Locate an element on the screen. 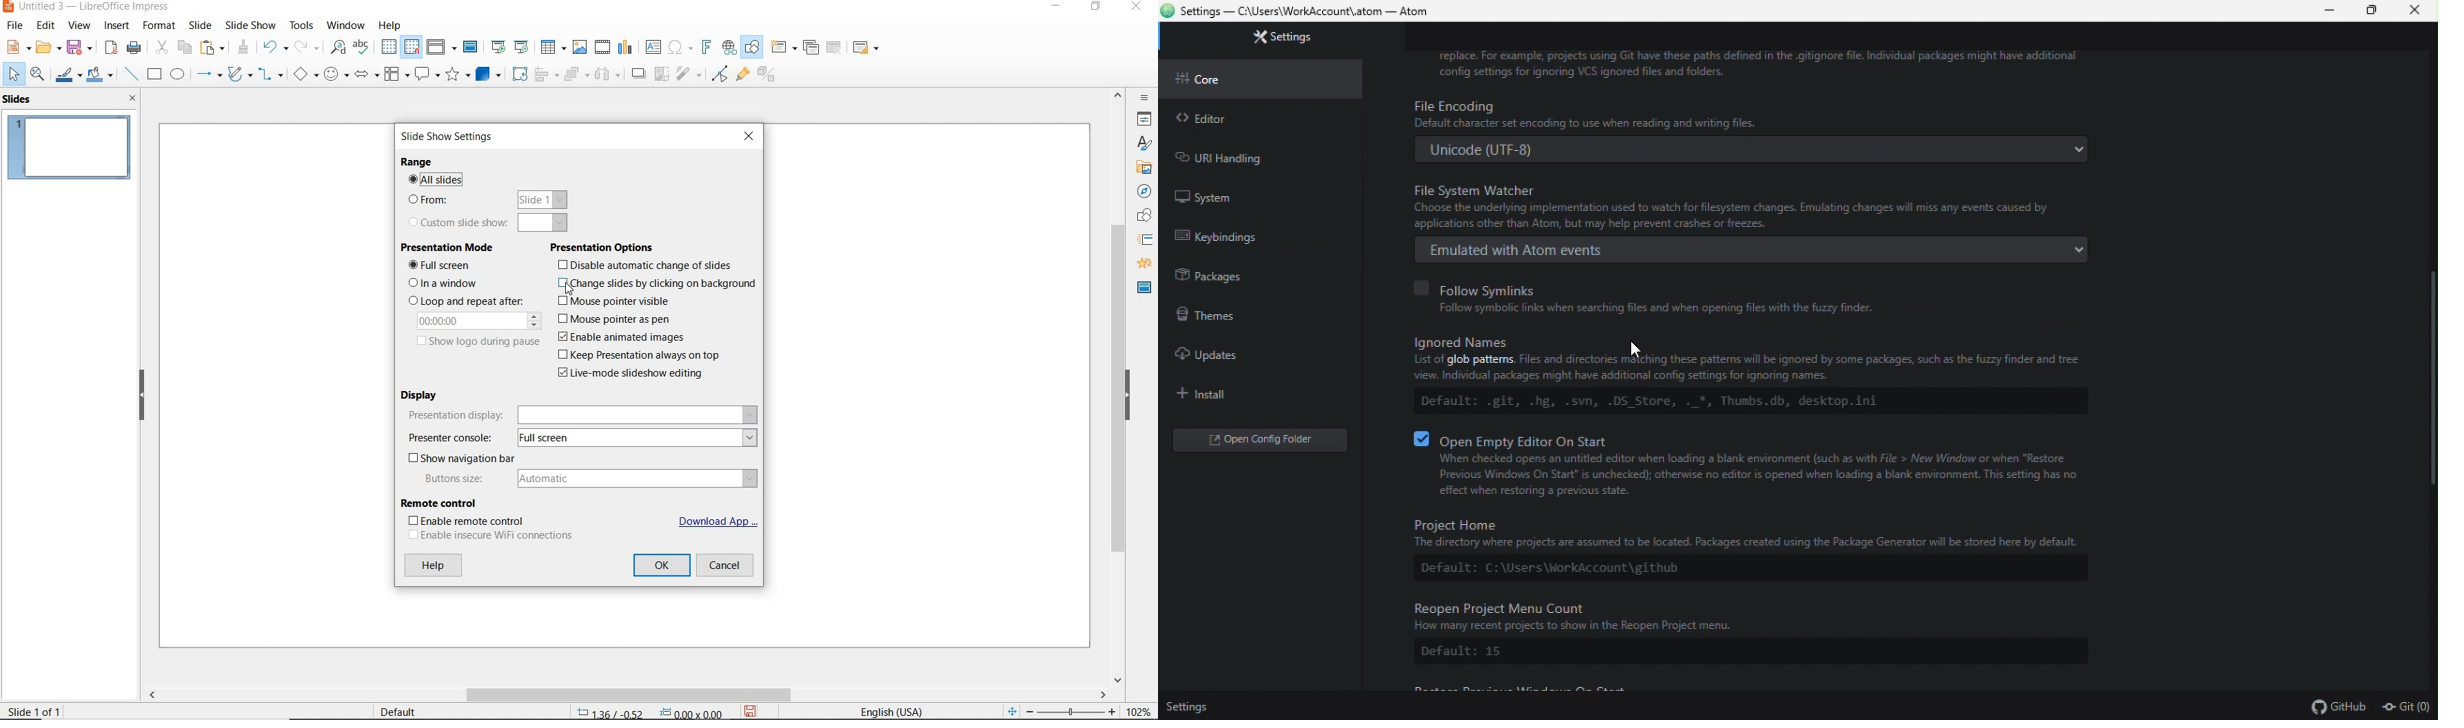  minimize is located at coordinates (2320, 11).